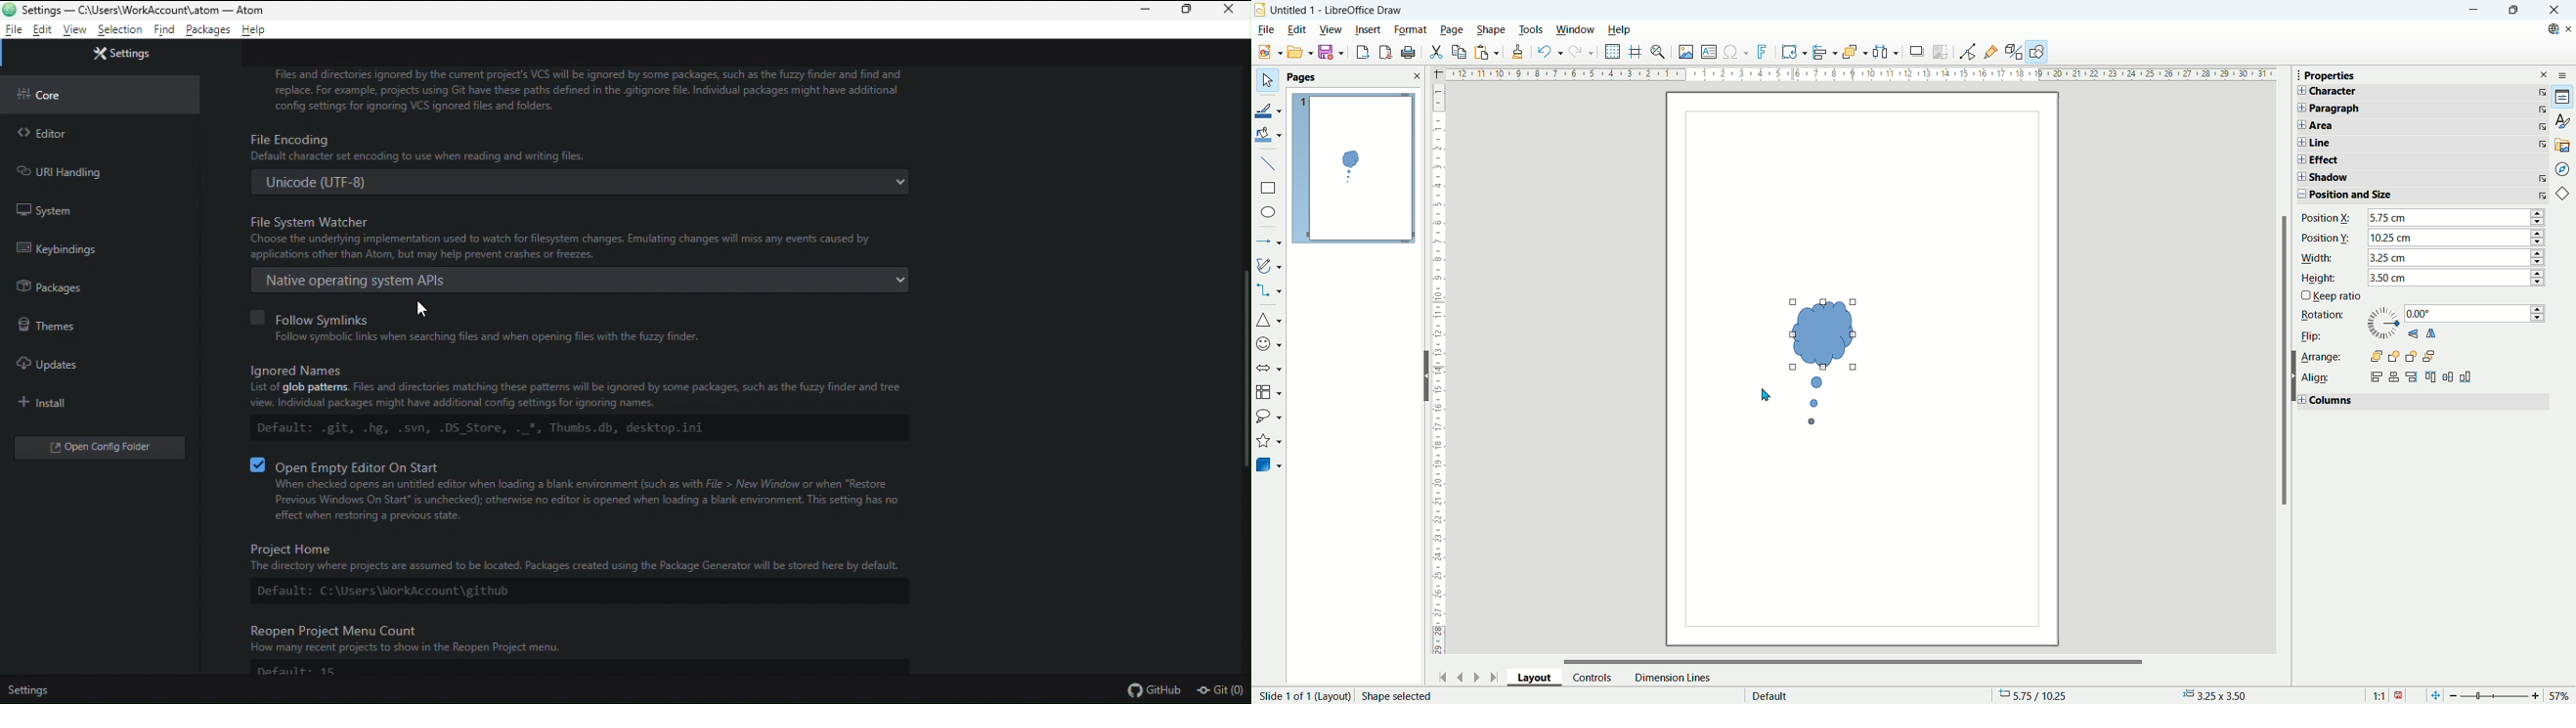 The image size is (2576, 728). I want to click on select, so click(1267, 81).